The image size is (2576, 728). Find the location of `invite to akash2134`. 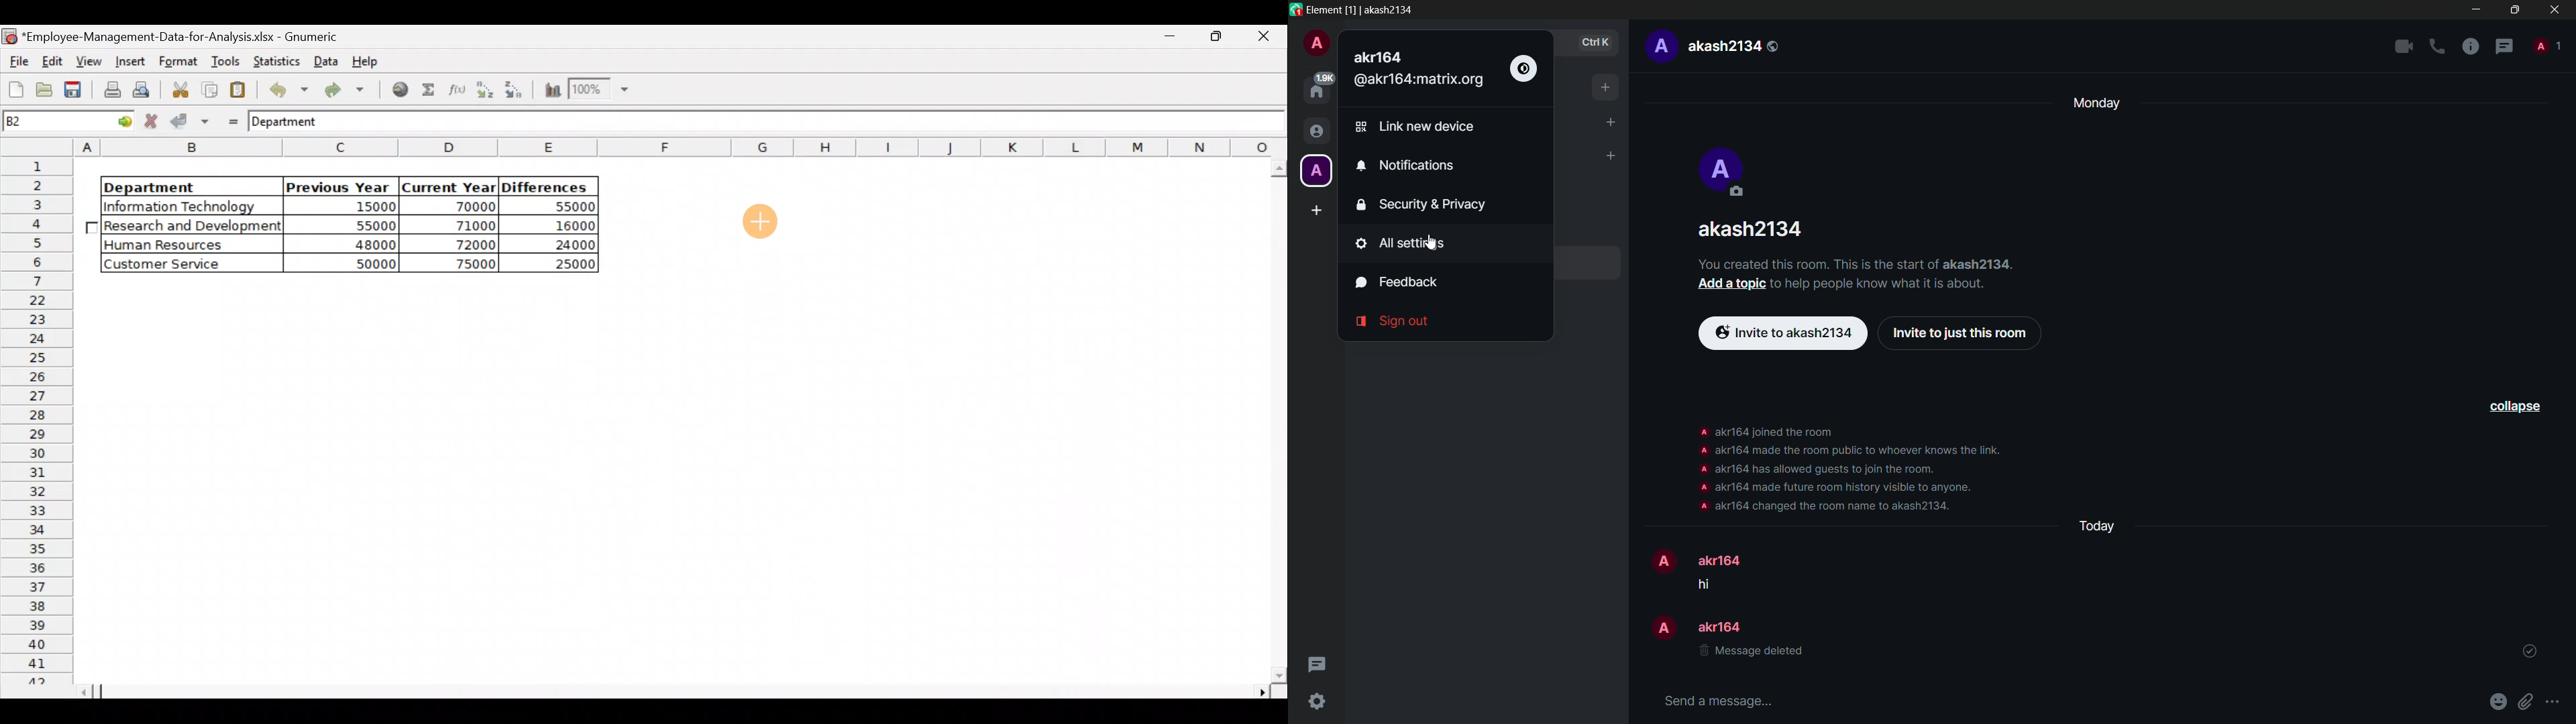

invite to akash2134 is located at coordinates (1784, 334).